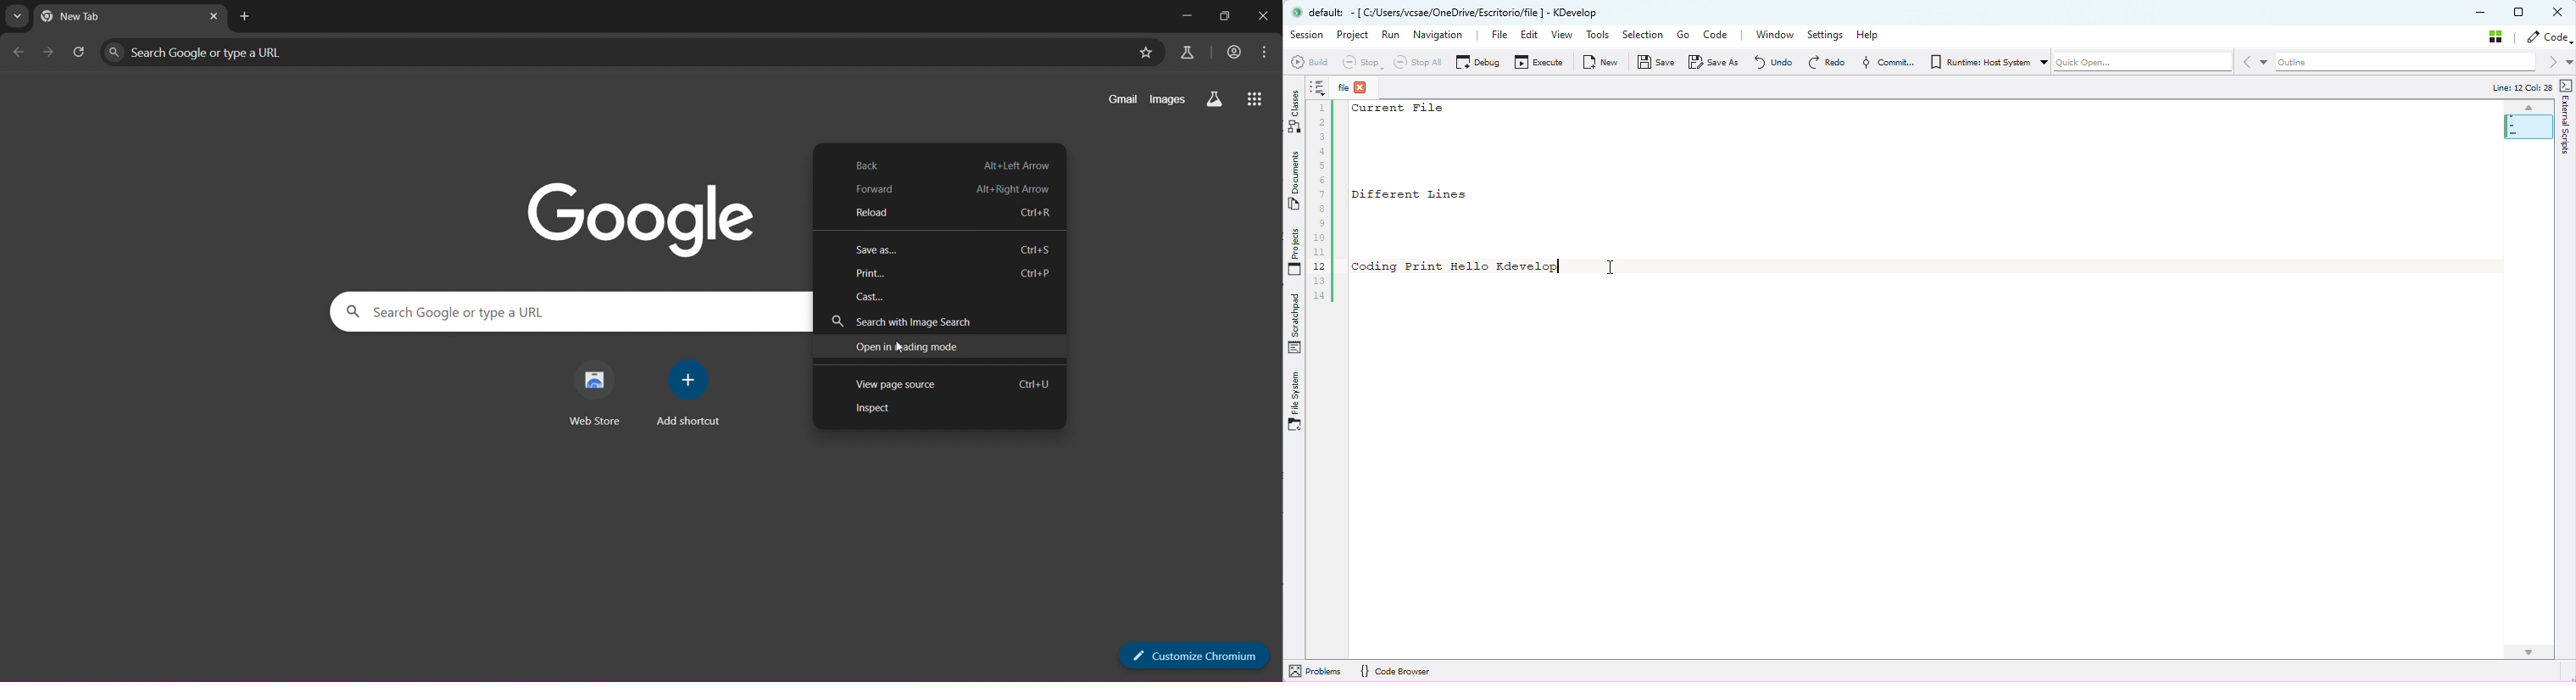 This screenshot has height=700, width=2576. Describe the element at coordinates (642, 215) in the screenshot. I see `Google` at that location.